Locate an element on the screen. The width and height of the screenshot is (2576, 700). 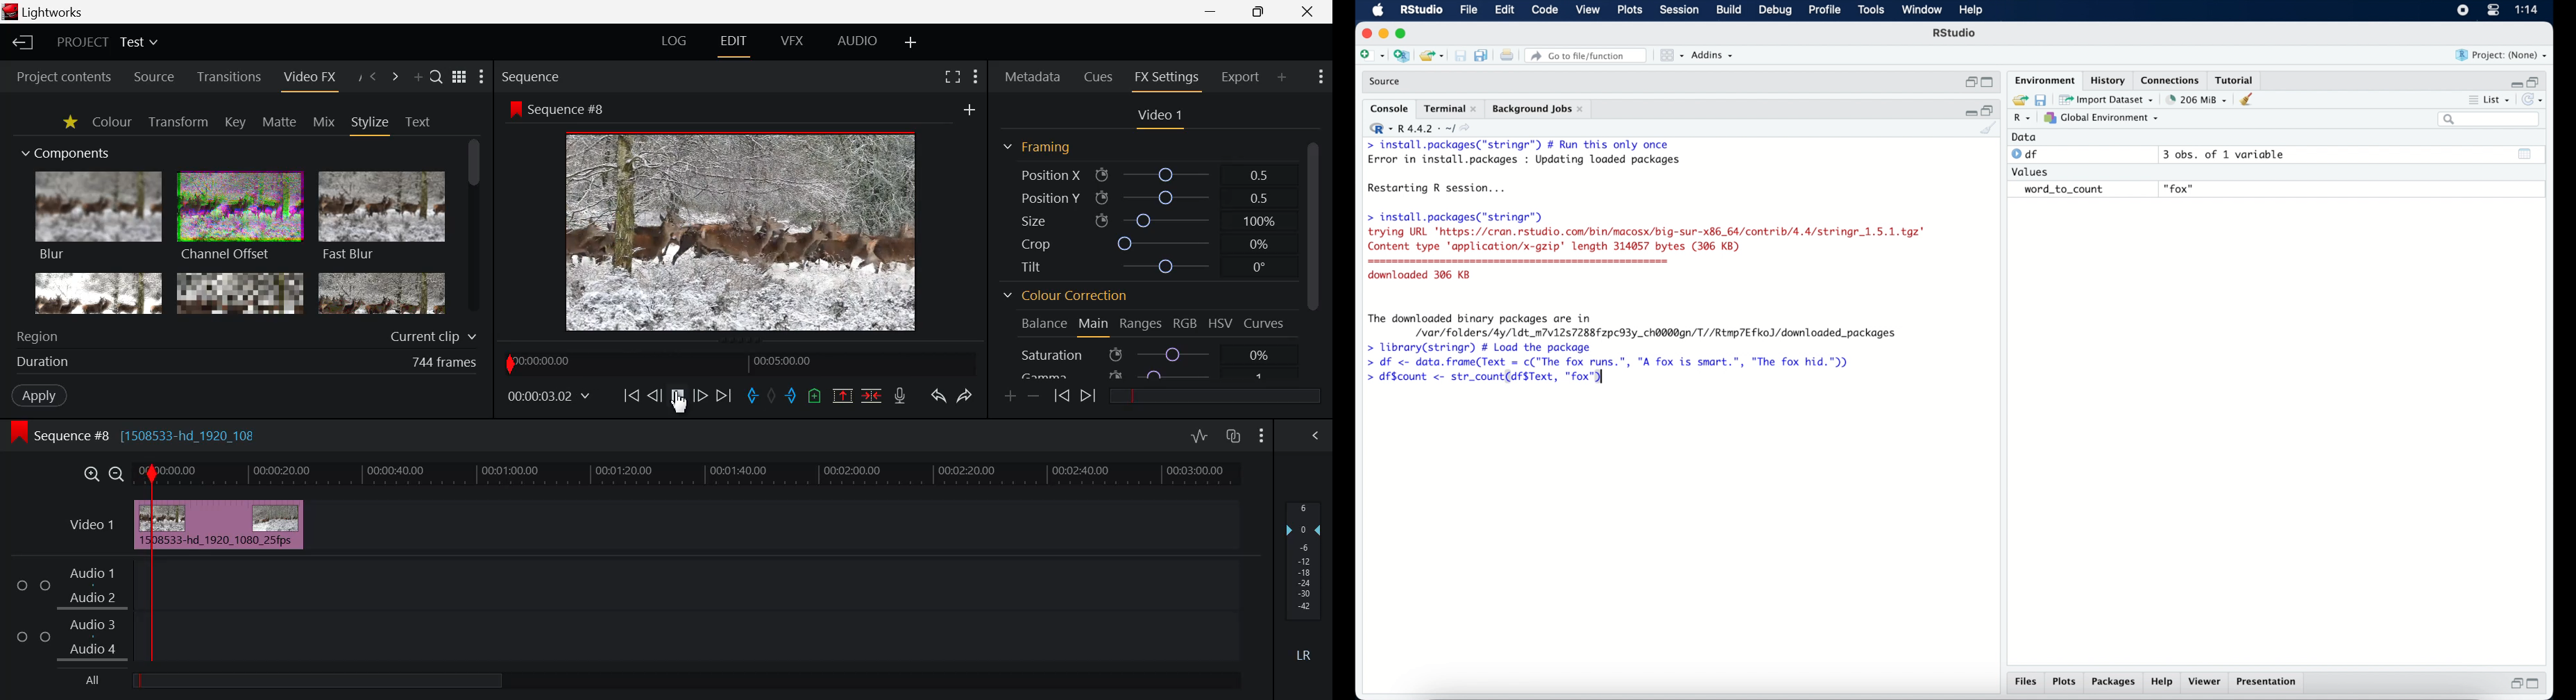
close is located at coordinates (1365, 34).